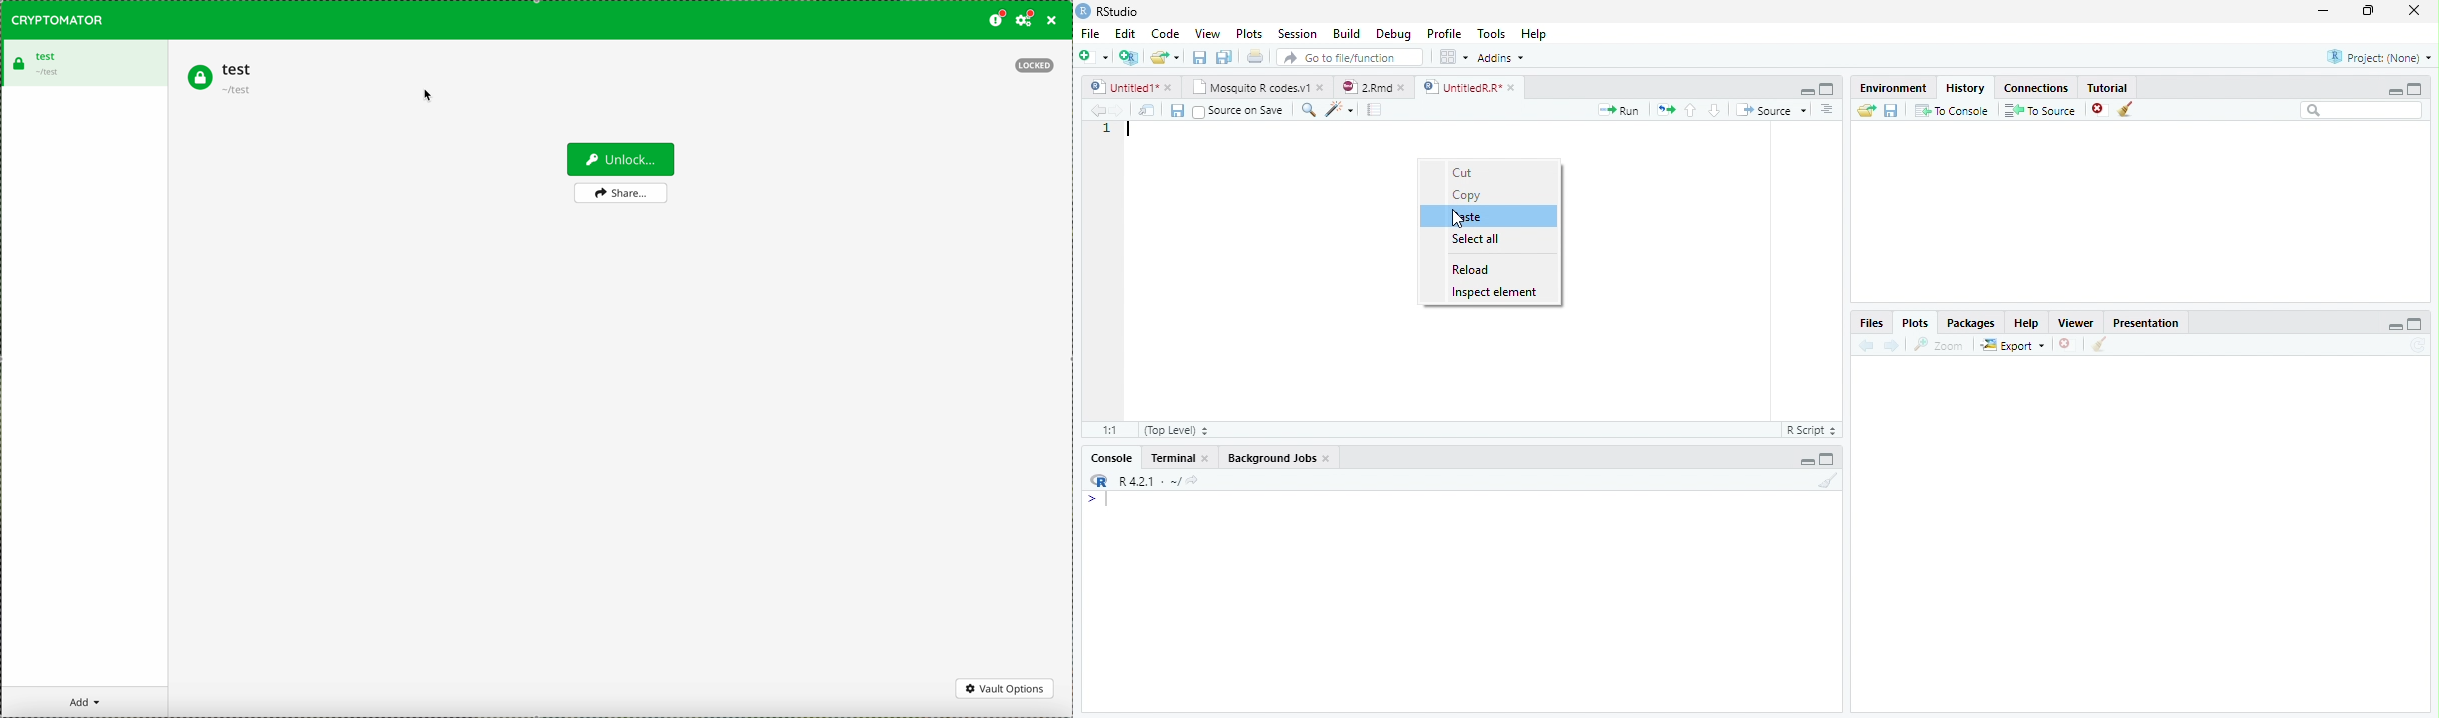  What do you see at coordinates (1772, 110) in the screenshot?
I see `Source` at bounding box center [1772, 110].